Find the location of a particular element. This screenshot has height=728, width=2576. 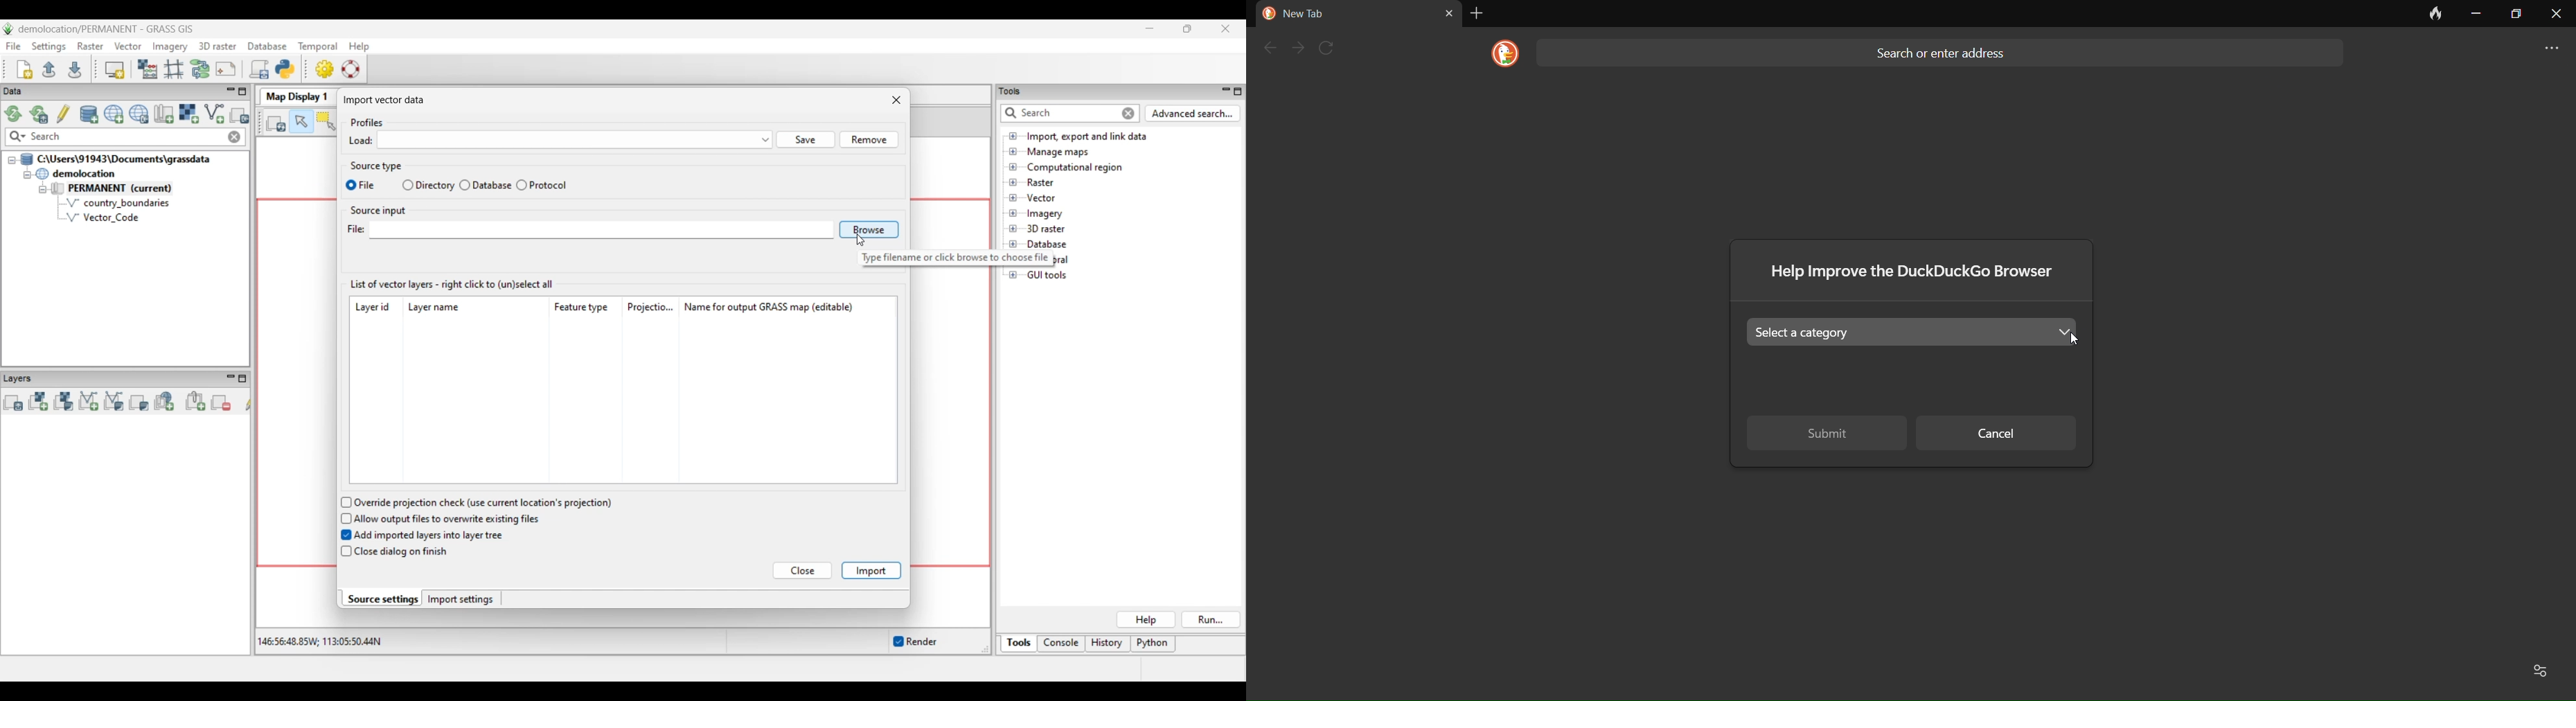

Help improve the DuckDuckGo browser is located at coordinates (1919, 272).